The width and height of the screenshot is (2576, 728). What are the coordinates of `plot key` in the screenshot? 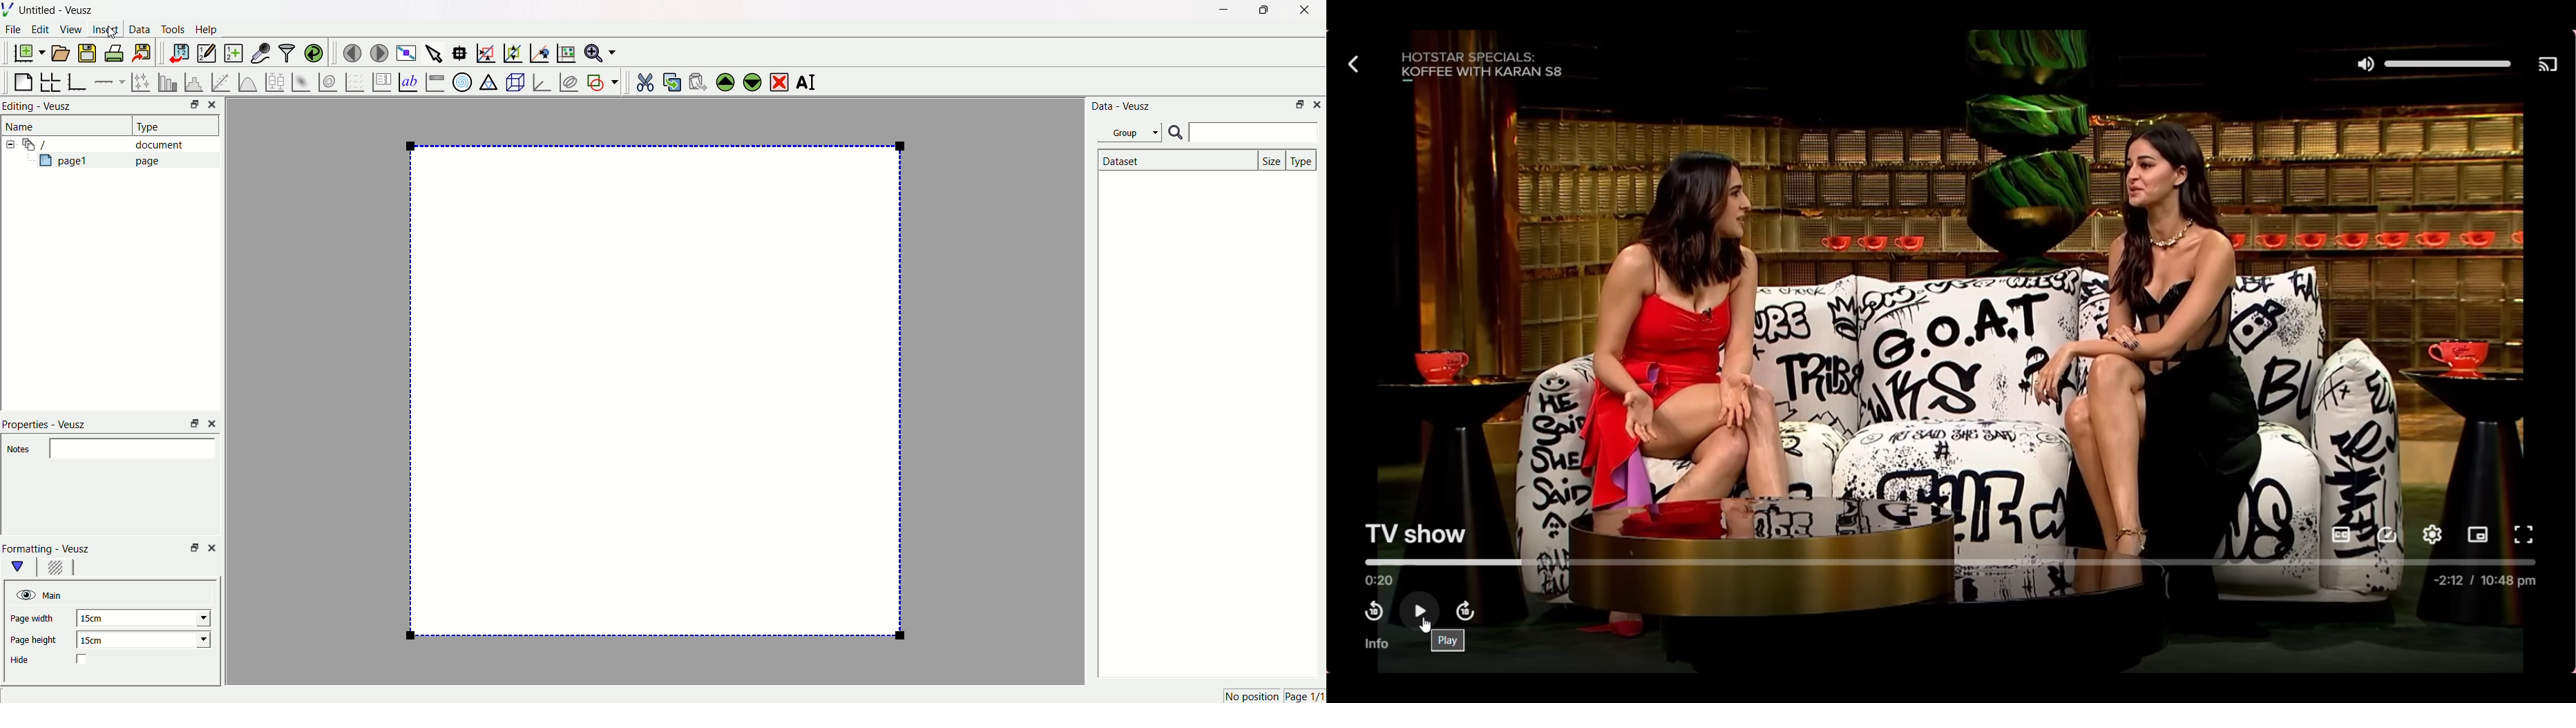 It's located at (381, 80).